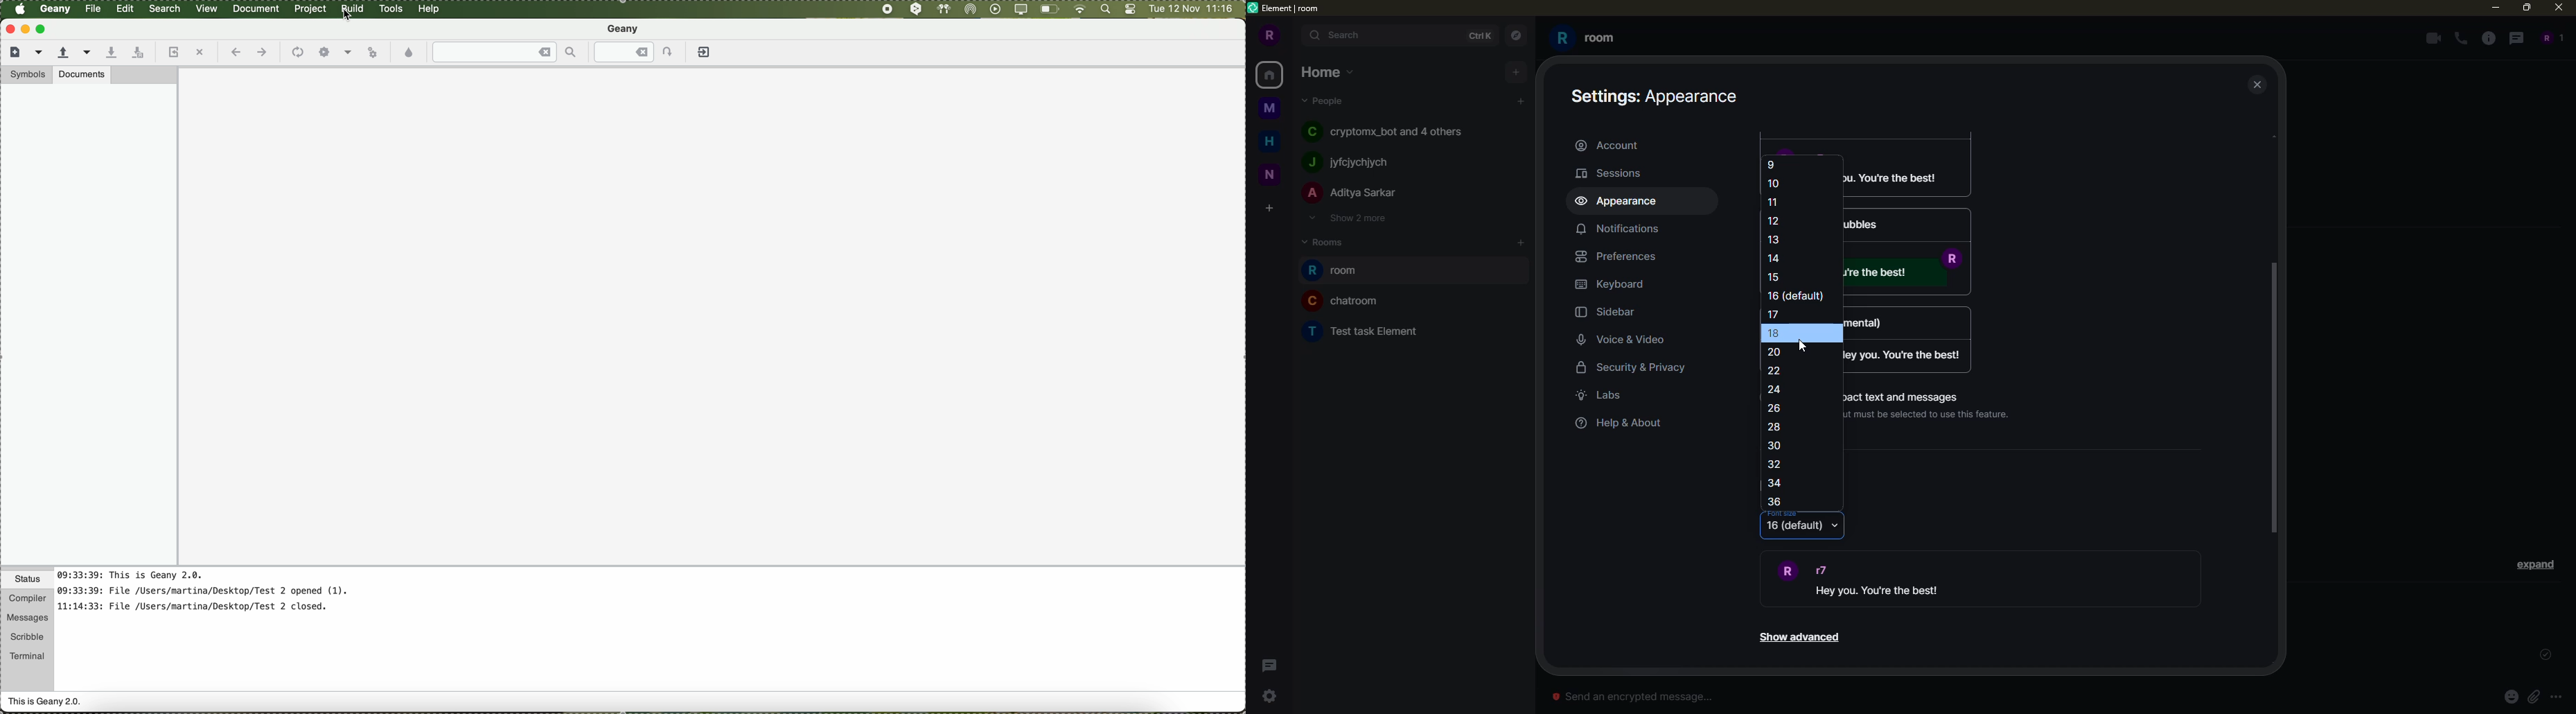  What do you see at coordinates (2528, 8) in the screenshot?
I see `maximize` at bounding box center [2528, 8].